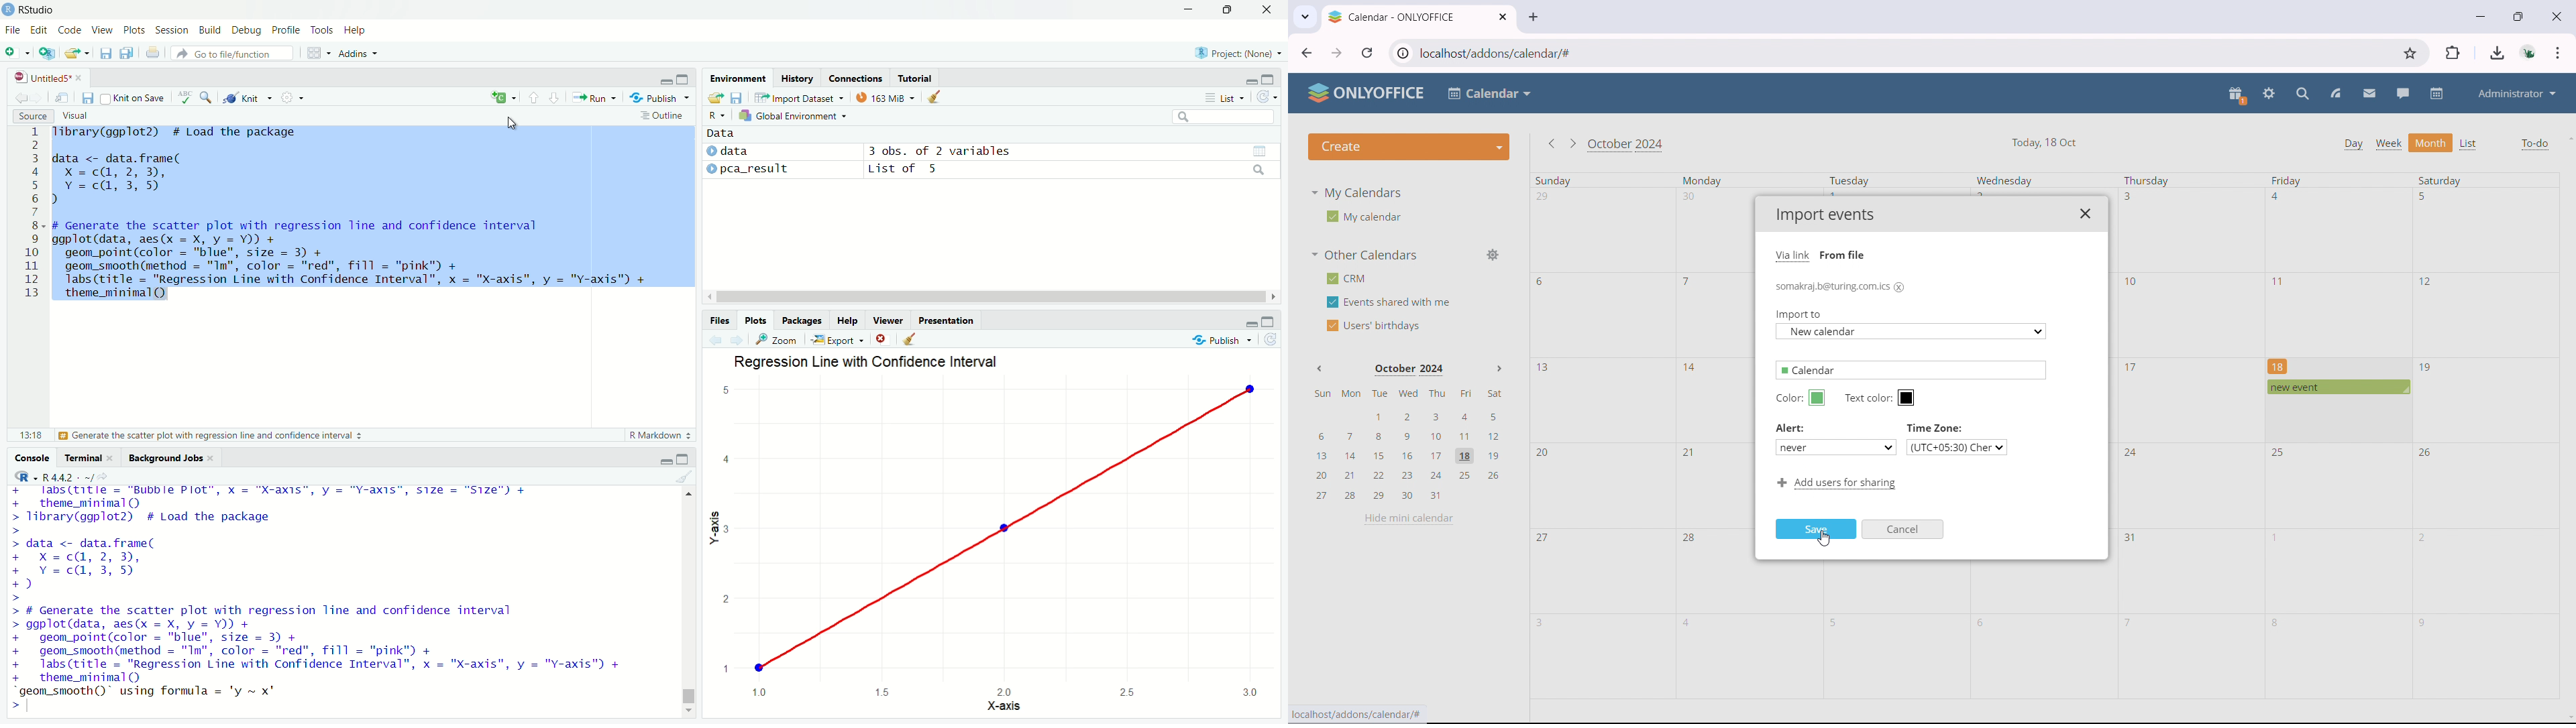 This screenshot has height=728, width=2576. What do you see at coordinates (80, 457) in the screenshot?
I see `Terminal` at bounding box center [80, 457].